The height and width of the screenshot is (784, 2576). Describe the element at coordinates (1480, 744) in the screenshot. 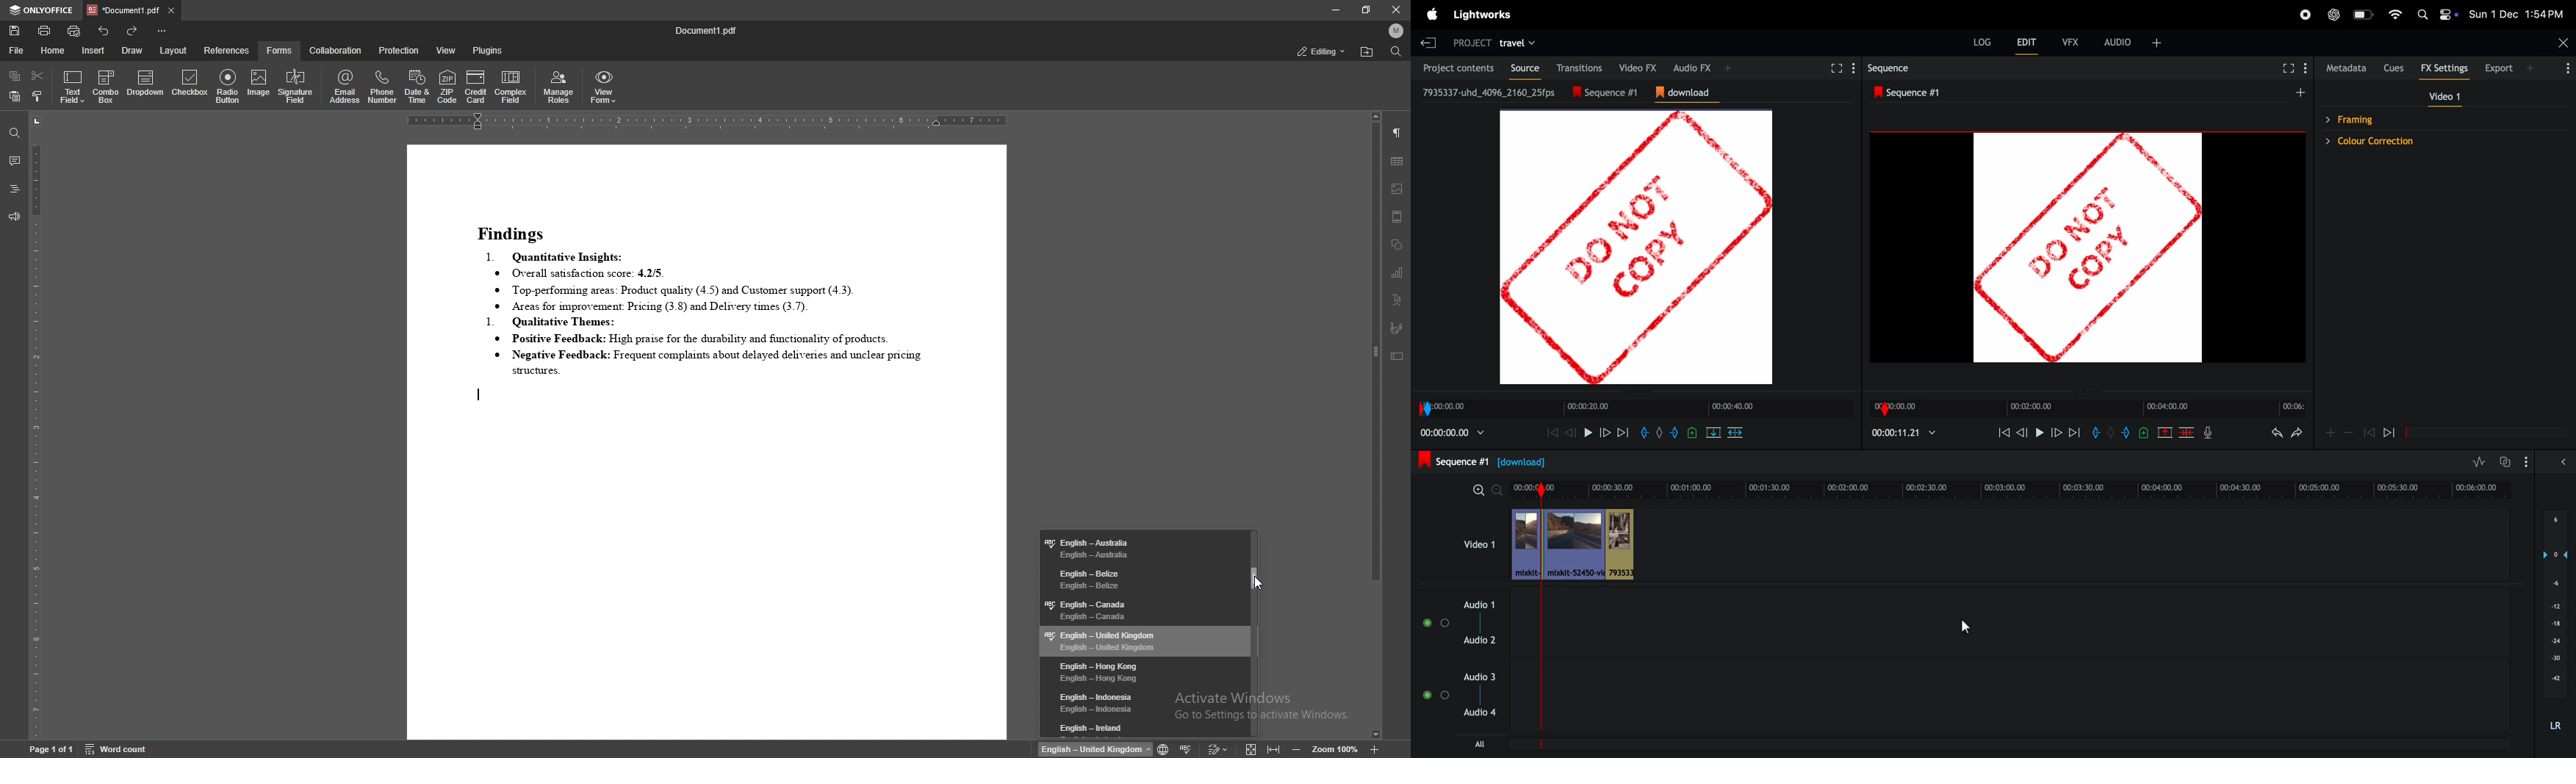

I see `all` at that location.